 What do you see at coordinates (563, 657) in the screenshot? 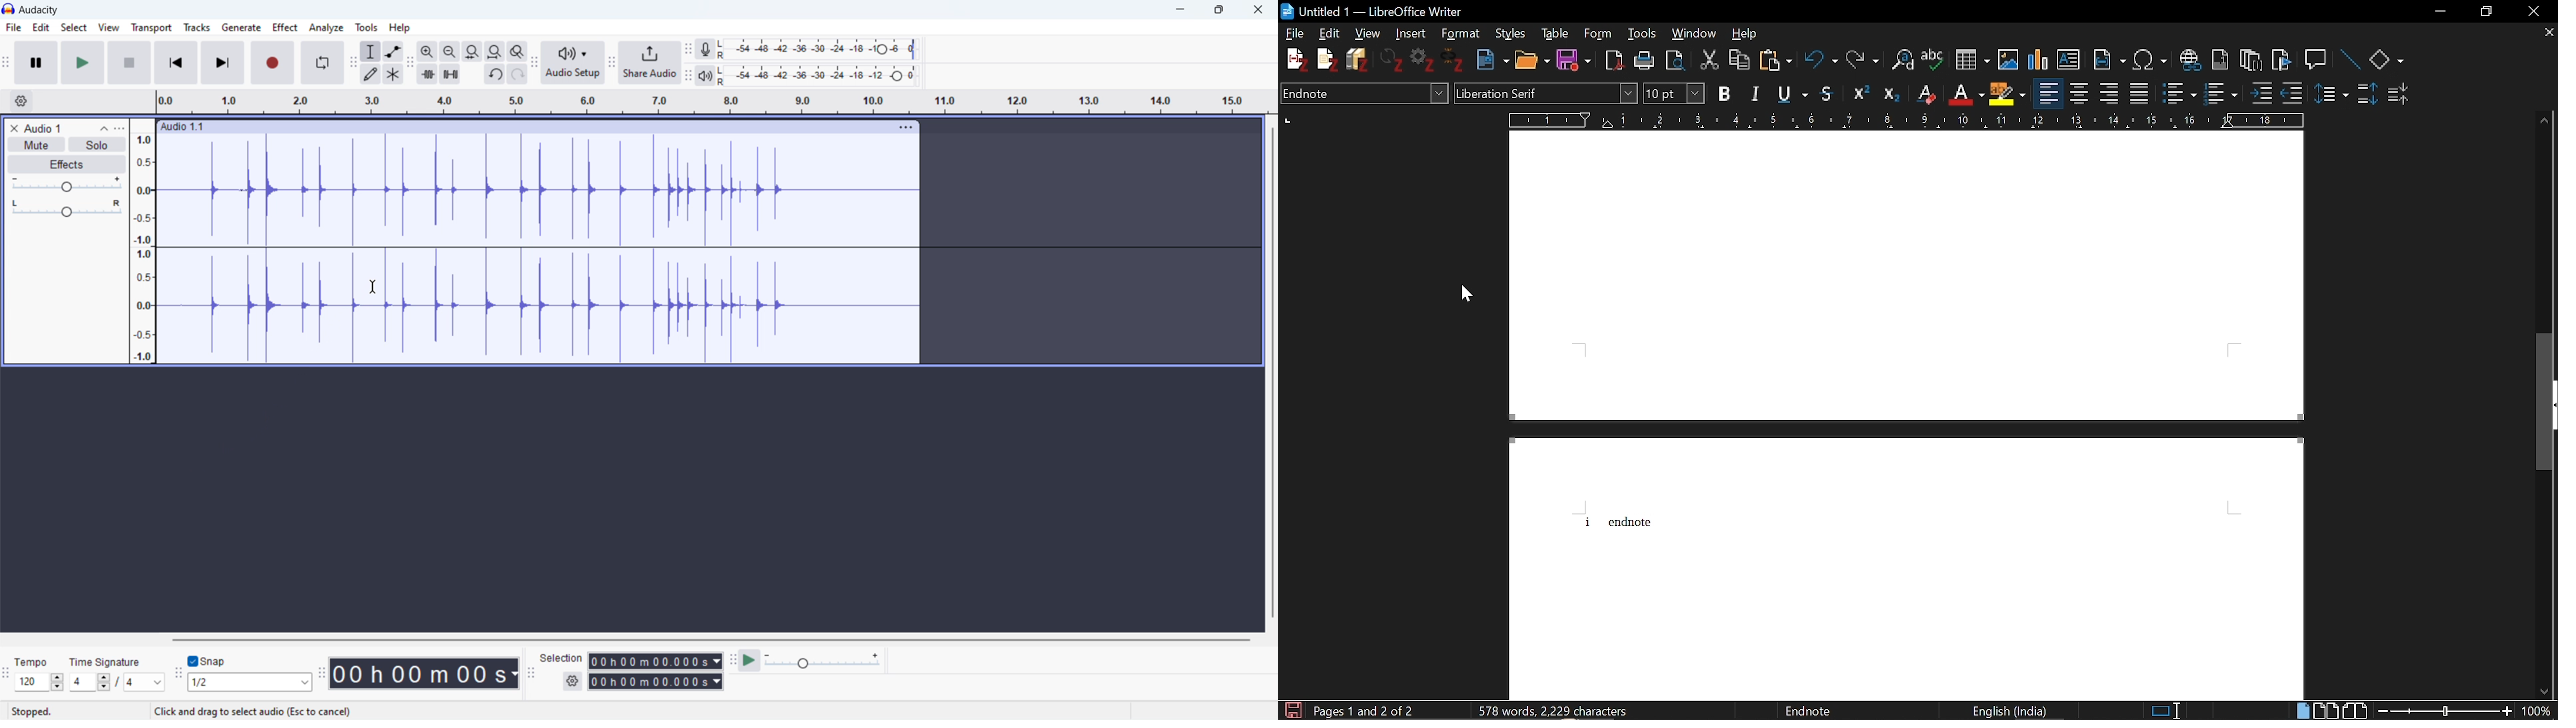
I see `Selection` at bounding box center [563, 657].